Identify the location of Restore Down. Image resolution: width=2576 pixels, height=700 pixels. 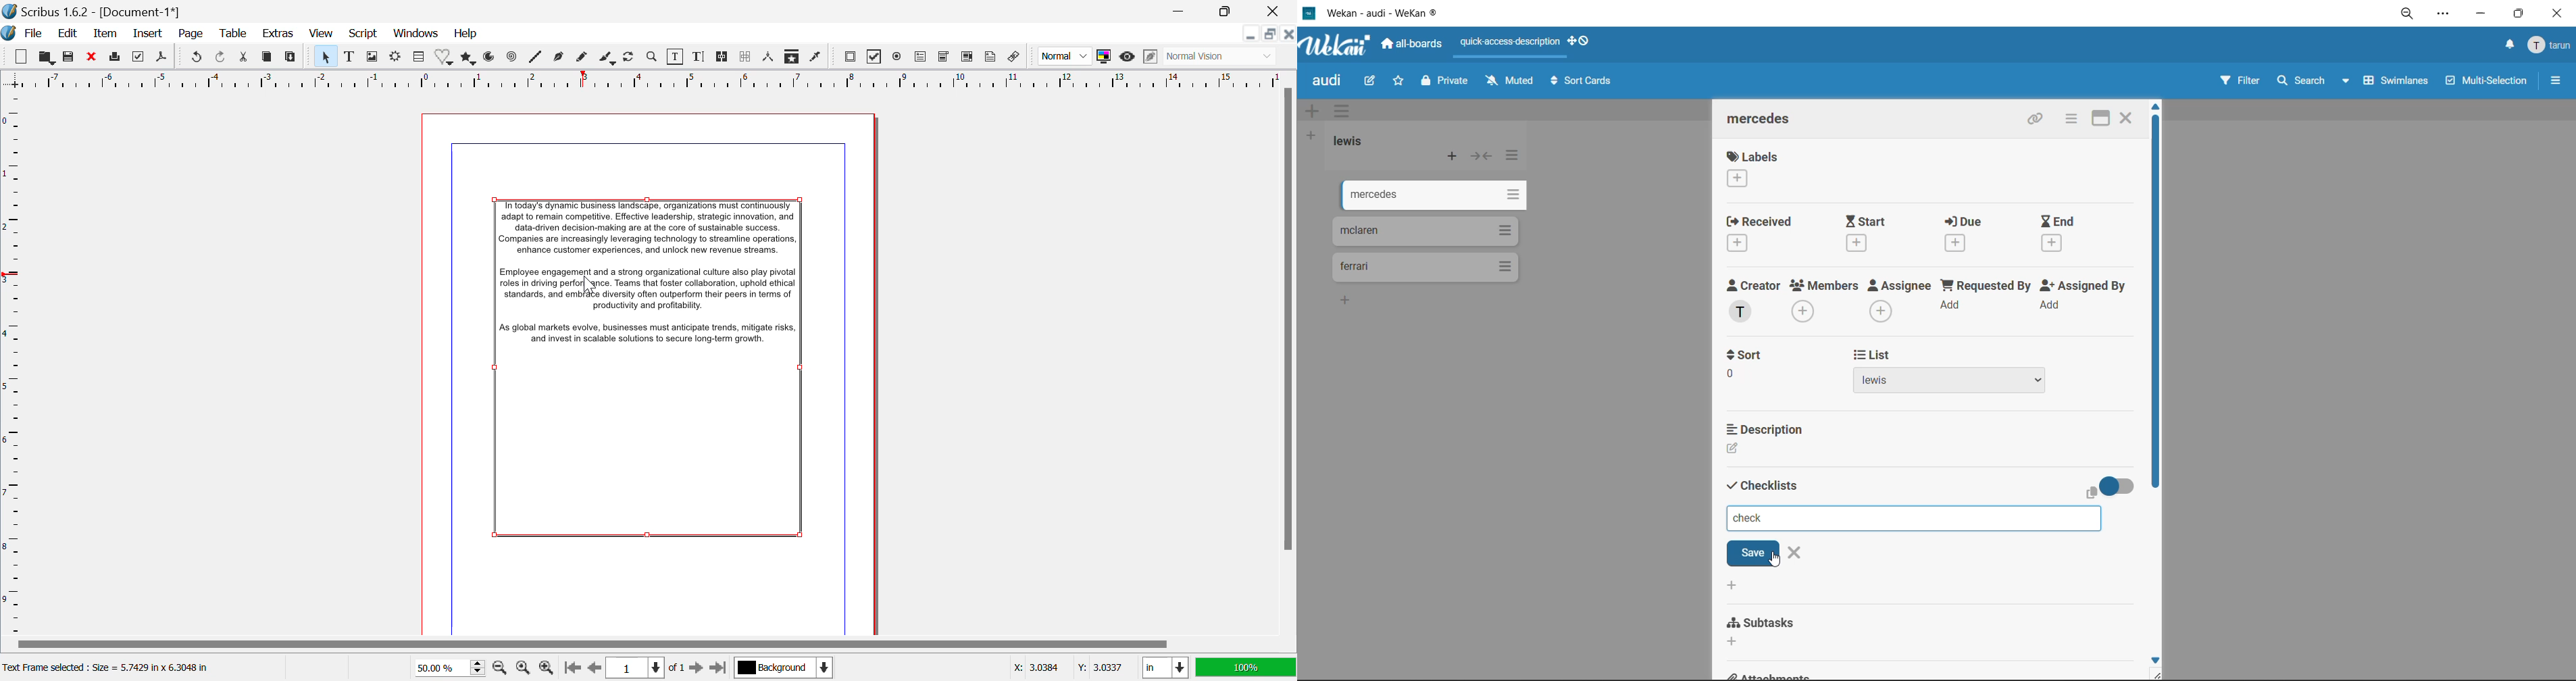
(1251, 34).